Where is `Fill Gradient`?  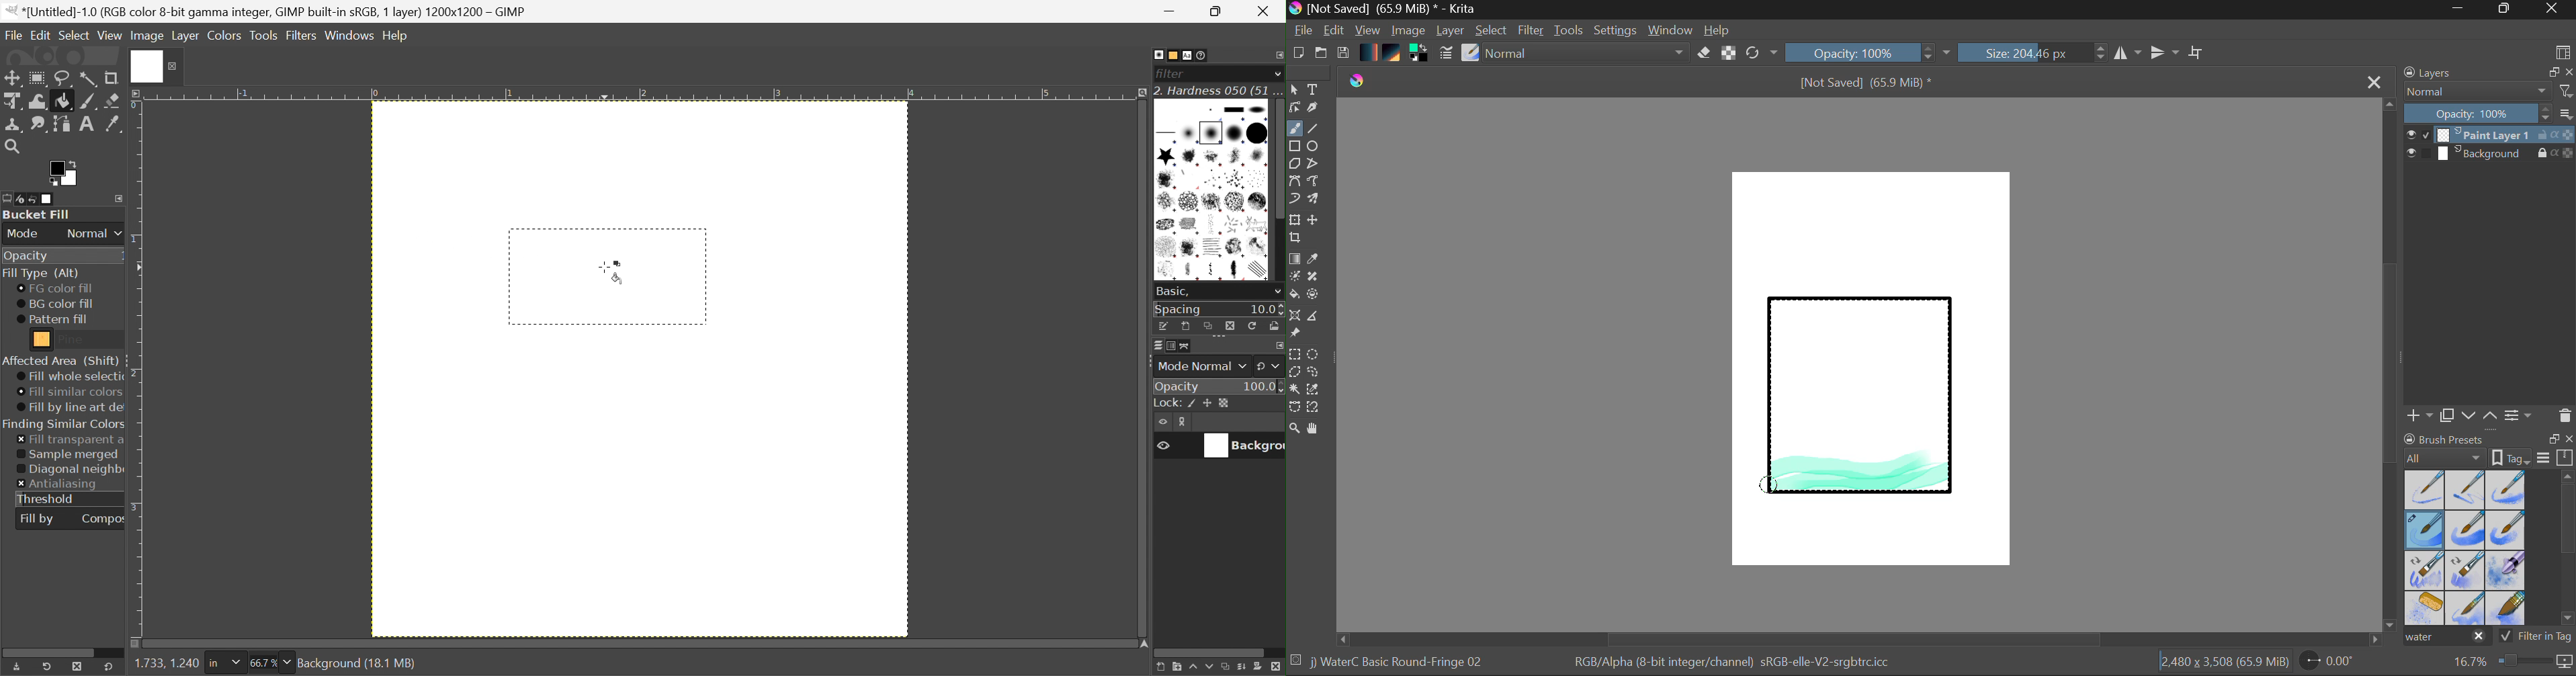
Fill Gradient is located at coordinates (1295, 258).